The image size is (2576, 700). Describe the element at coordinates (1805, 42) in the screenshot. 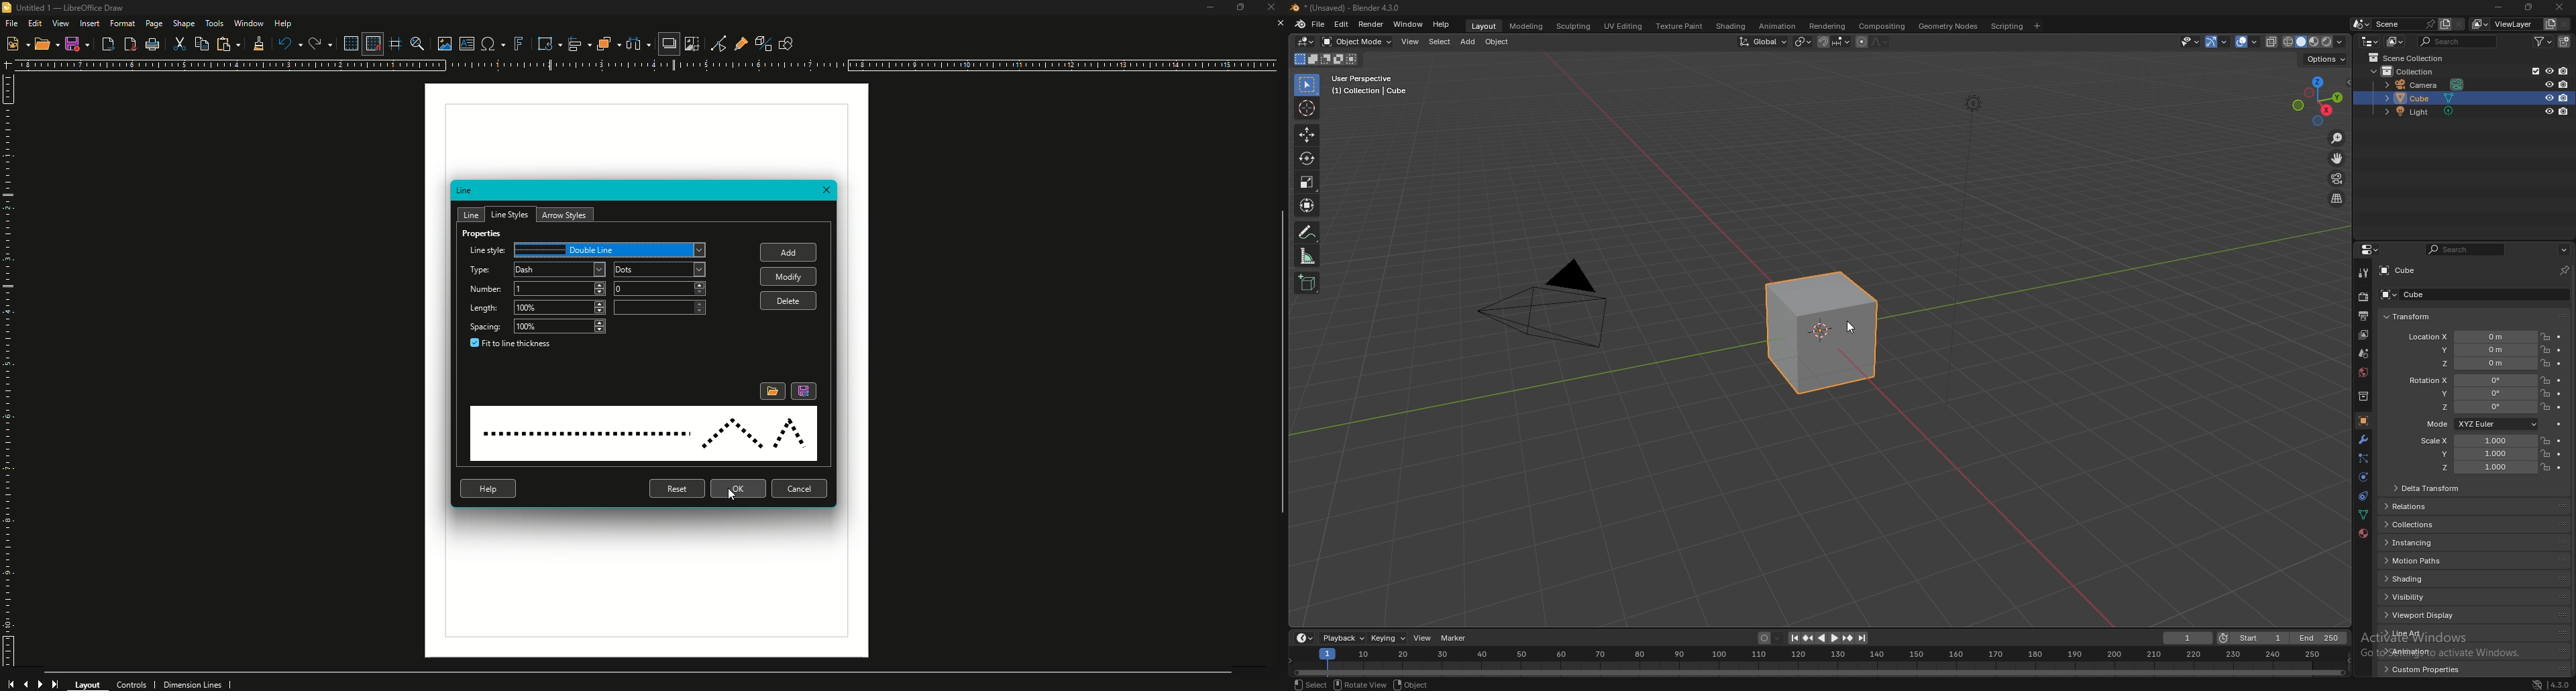

I see `transform pivot points` at that location.